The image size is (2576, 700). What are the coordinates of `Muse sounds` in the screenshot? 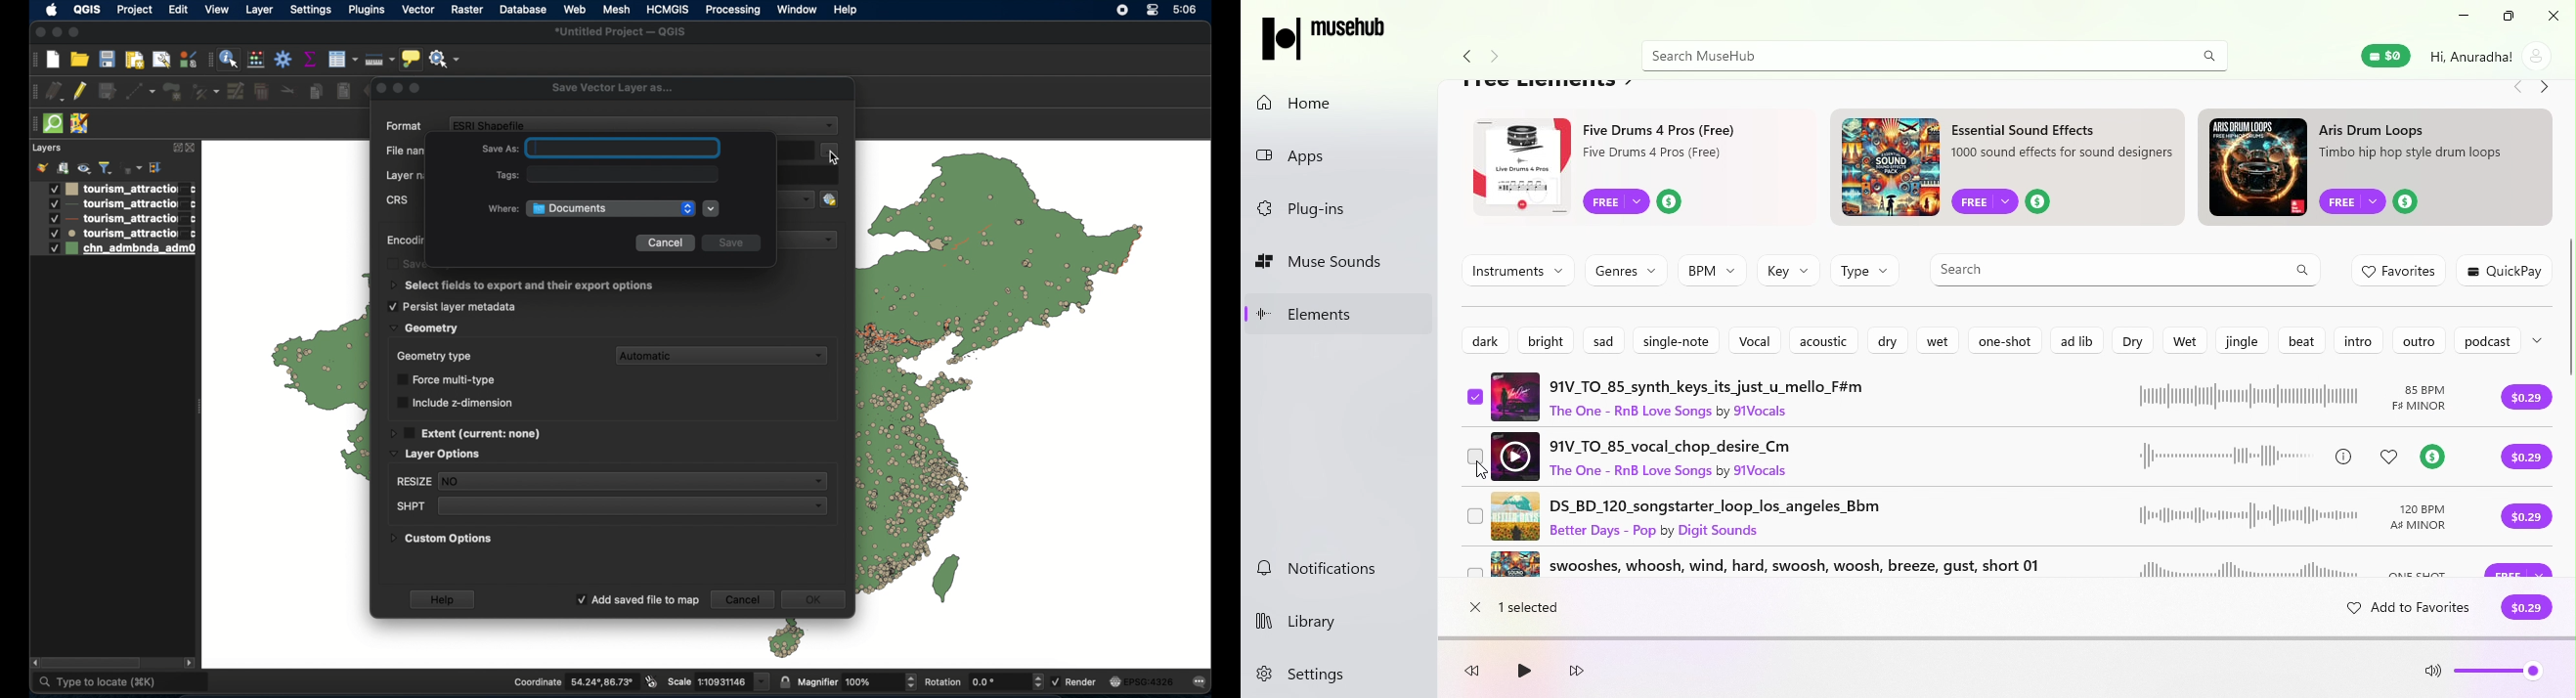 It's located at (1340, 263).